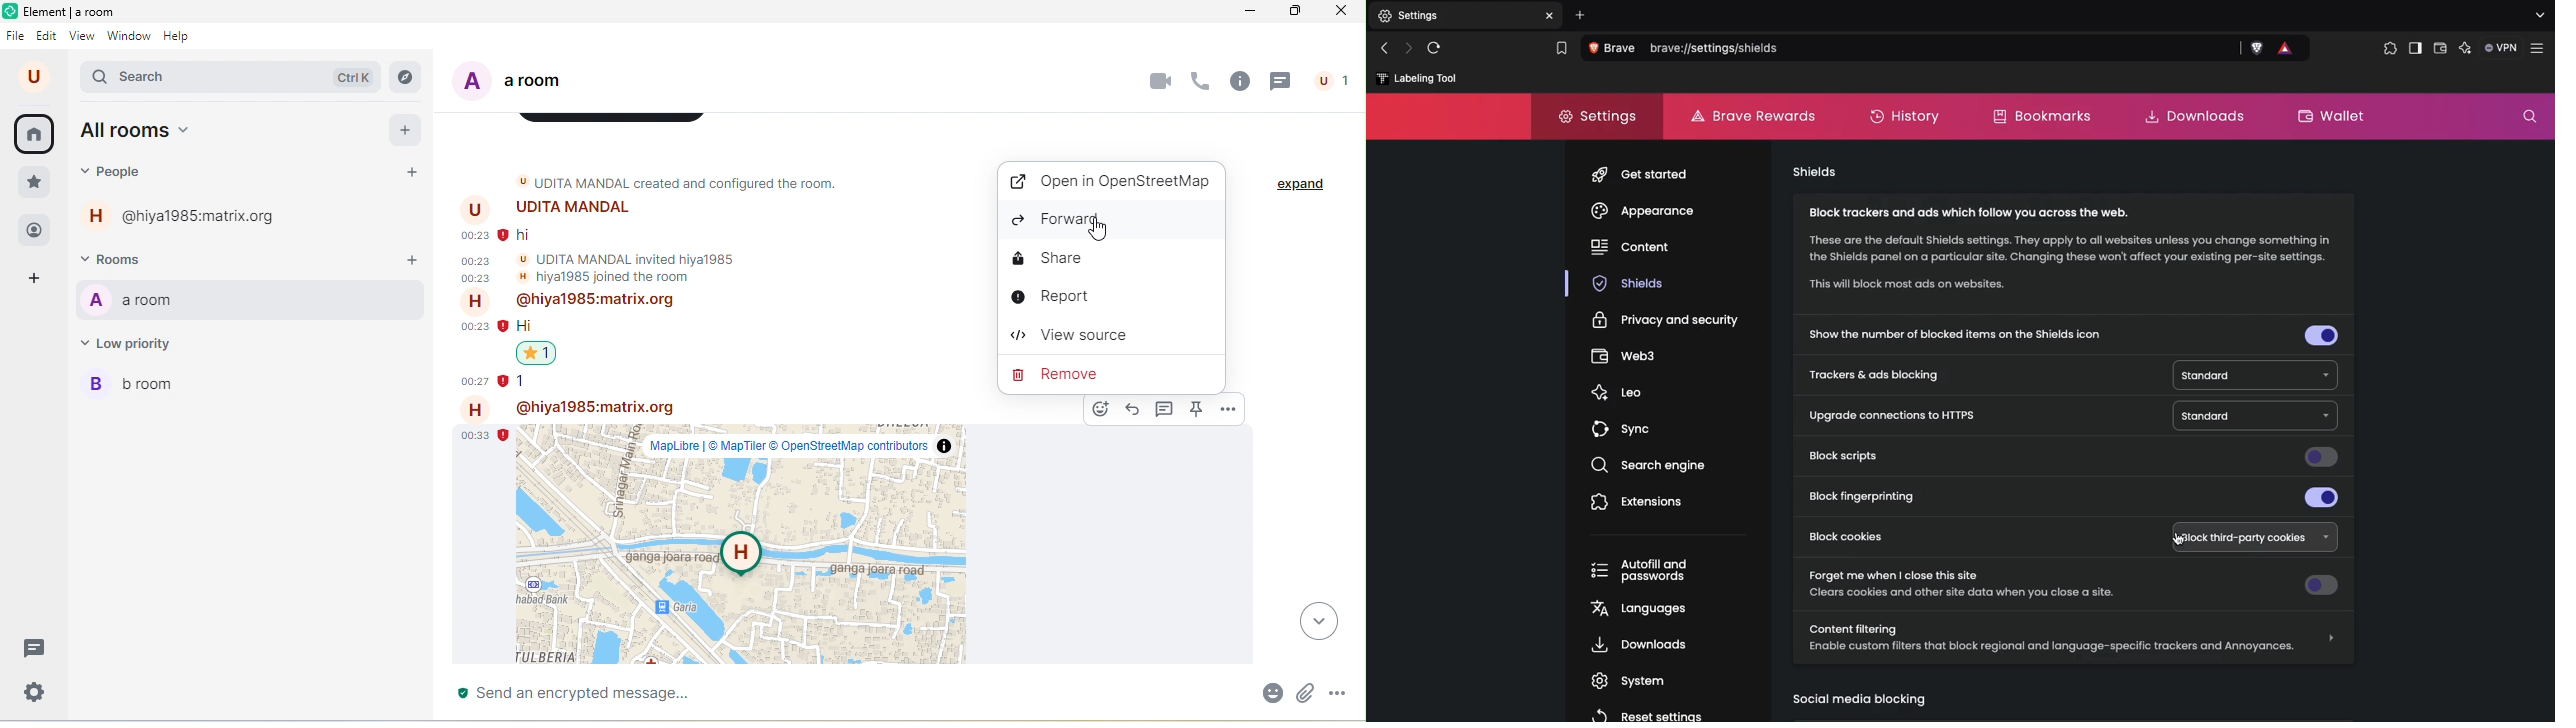  I want to click on location shared in a message by hiya 1985, so click(748, 535).